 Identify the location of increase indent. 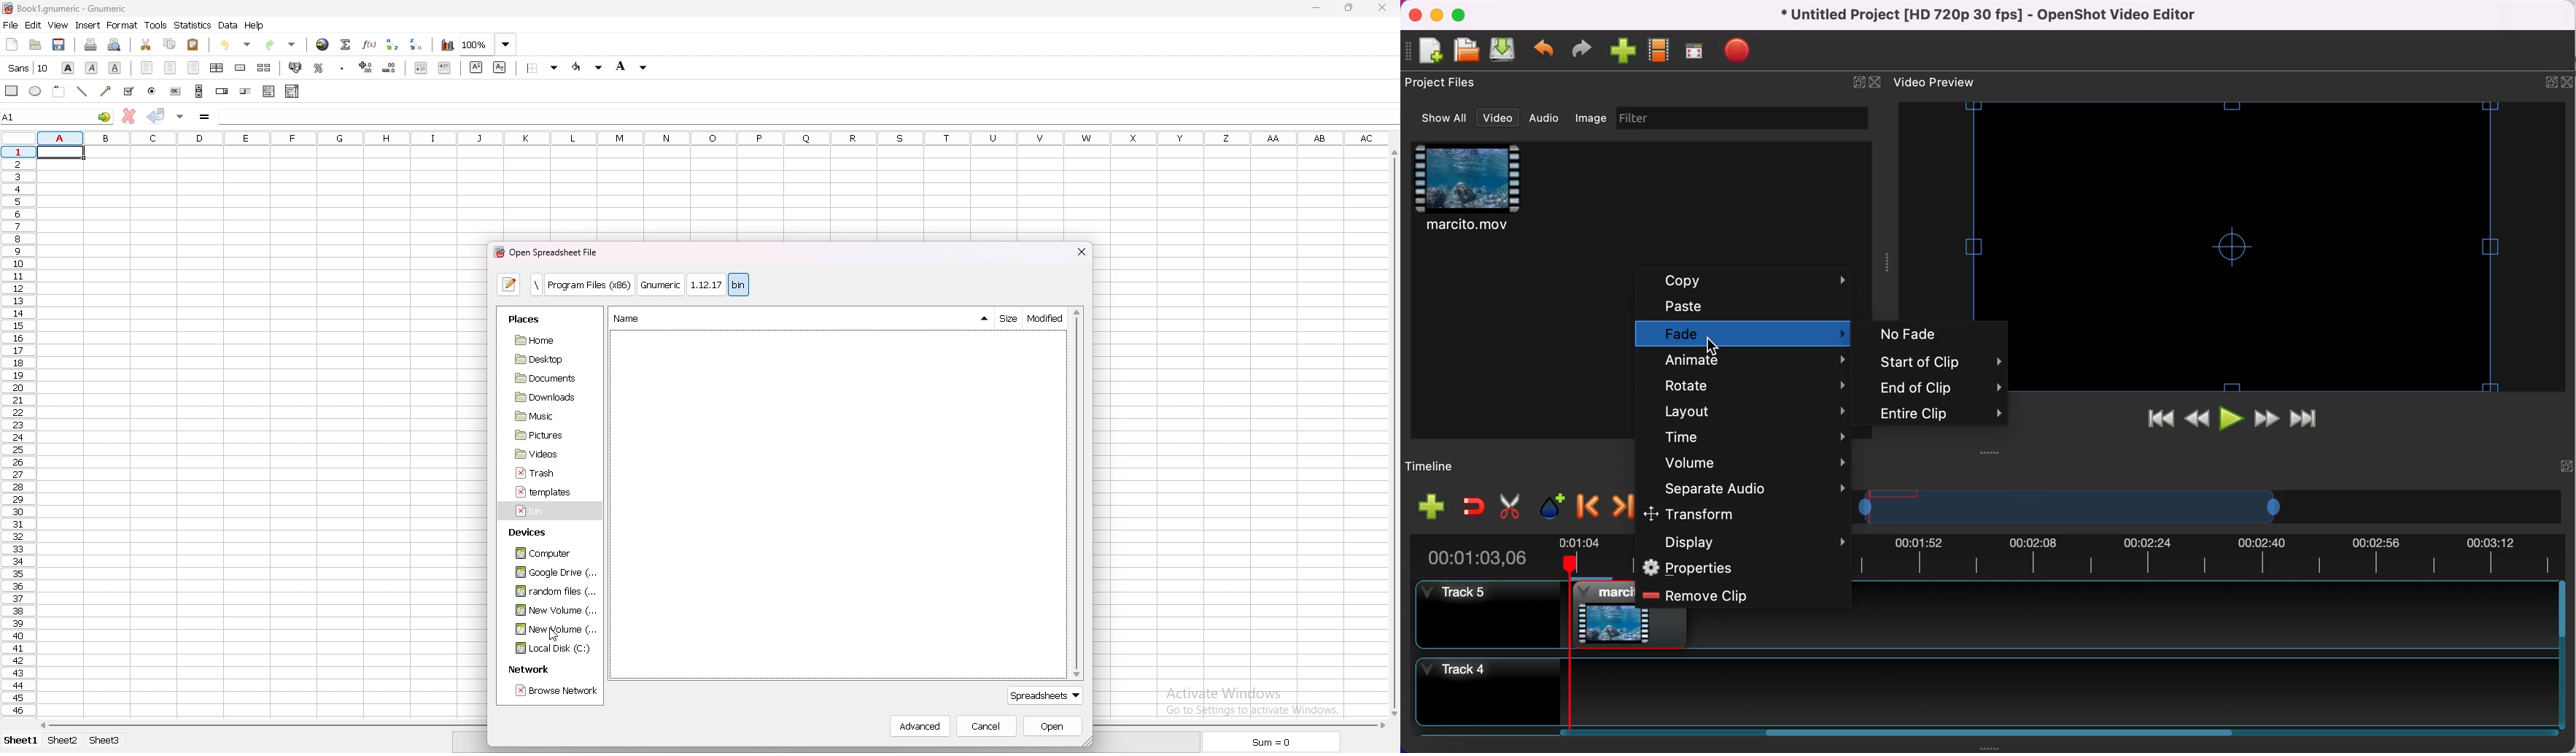
(445, 68).